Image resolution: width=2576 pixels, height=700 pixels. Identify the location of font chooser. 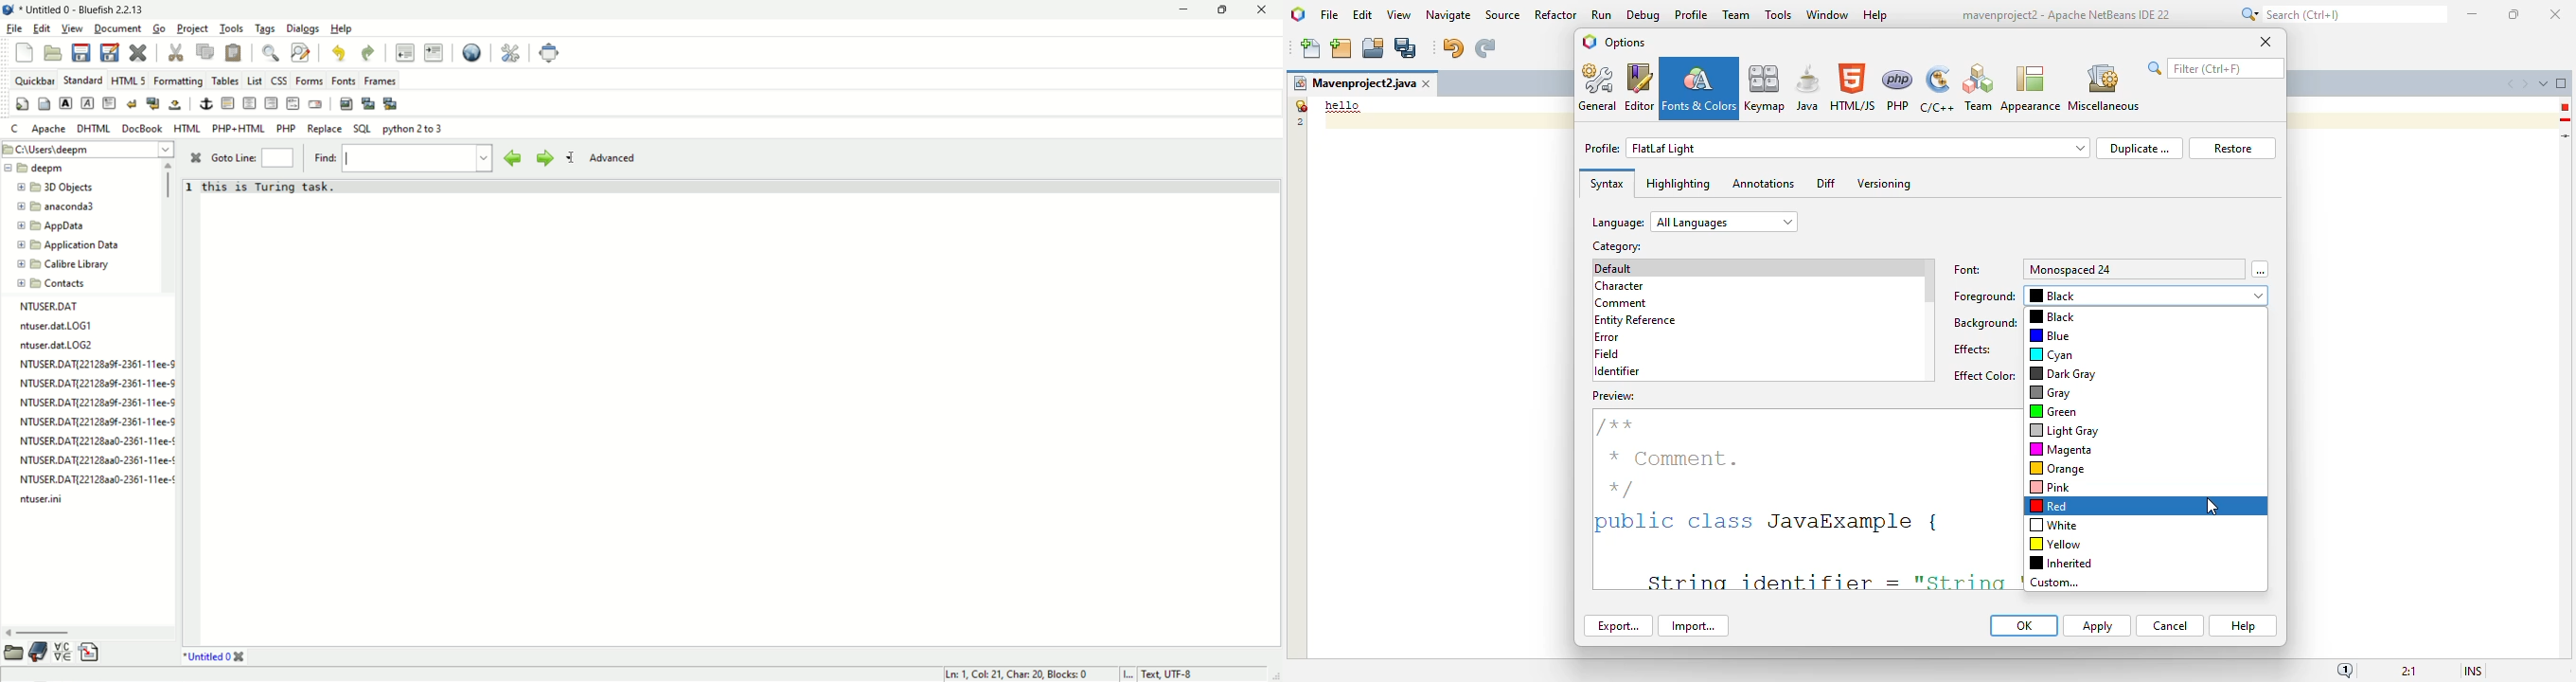
(2260, 269).